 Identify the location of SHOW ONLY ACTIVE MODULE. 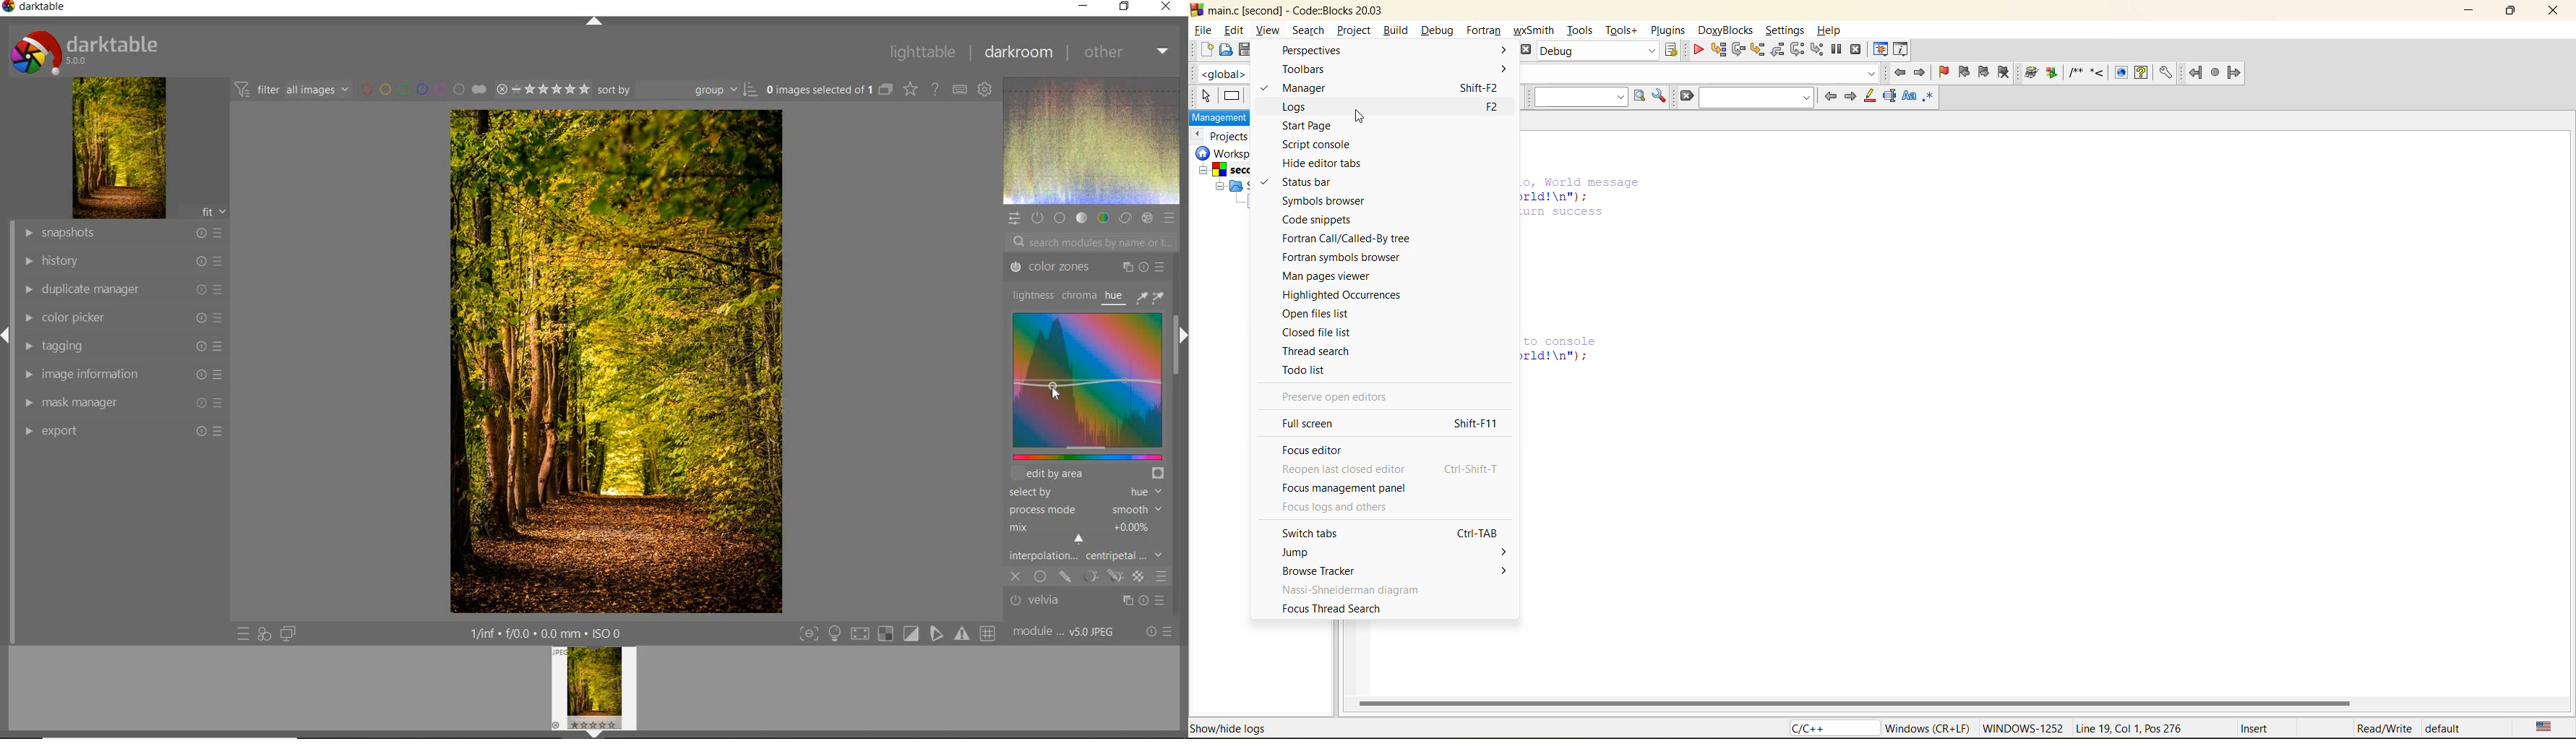
(1038, 217).